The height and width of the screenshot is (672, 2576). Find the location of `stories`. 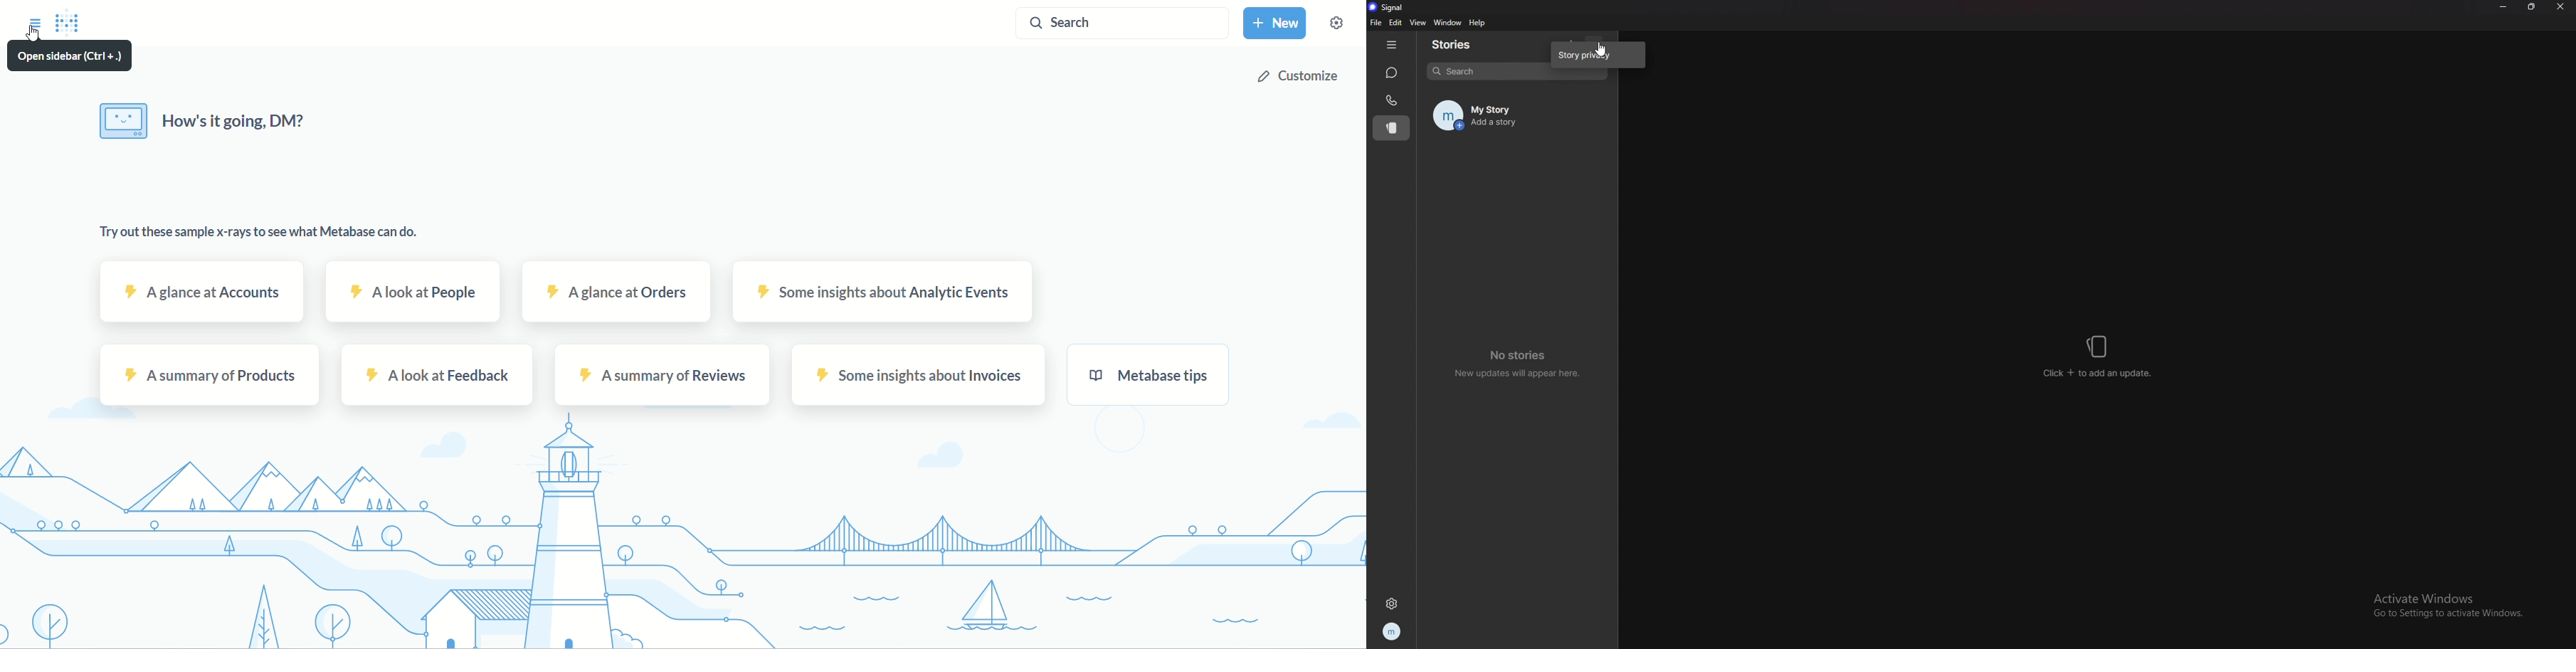

stories is located at coordinates (1460, 43).